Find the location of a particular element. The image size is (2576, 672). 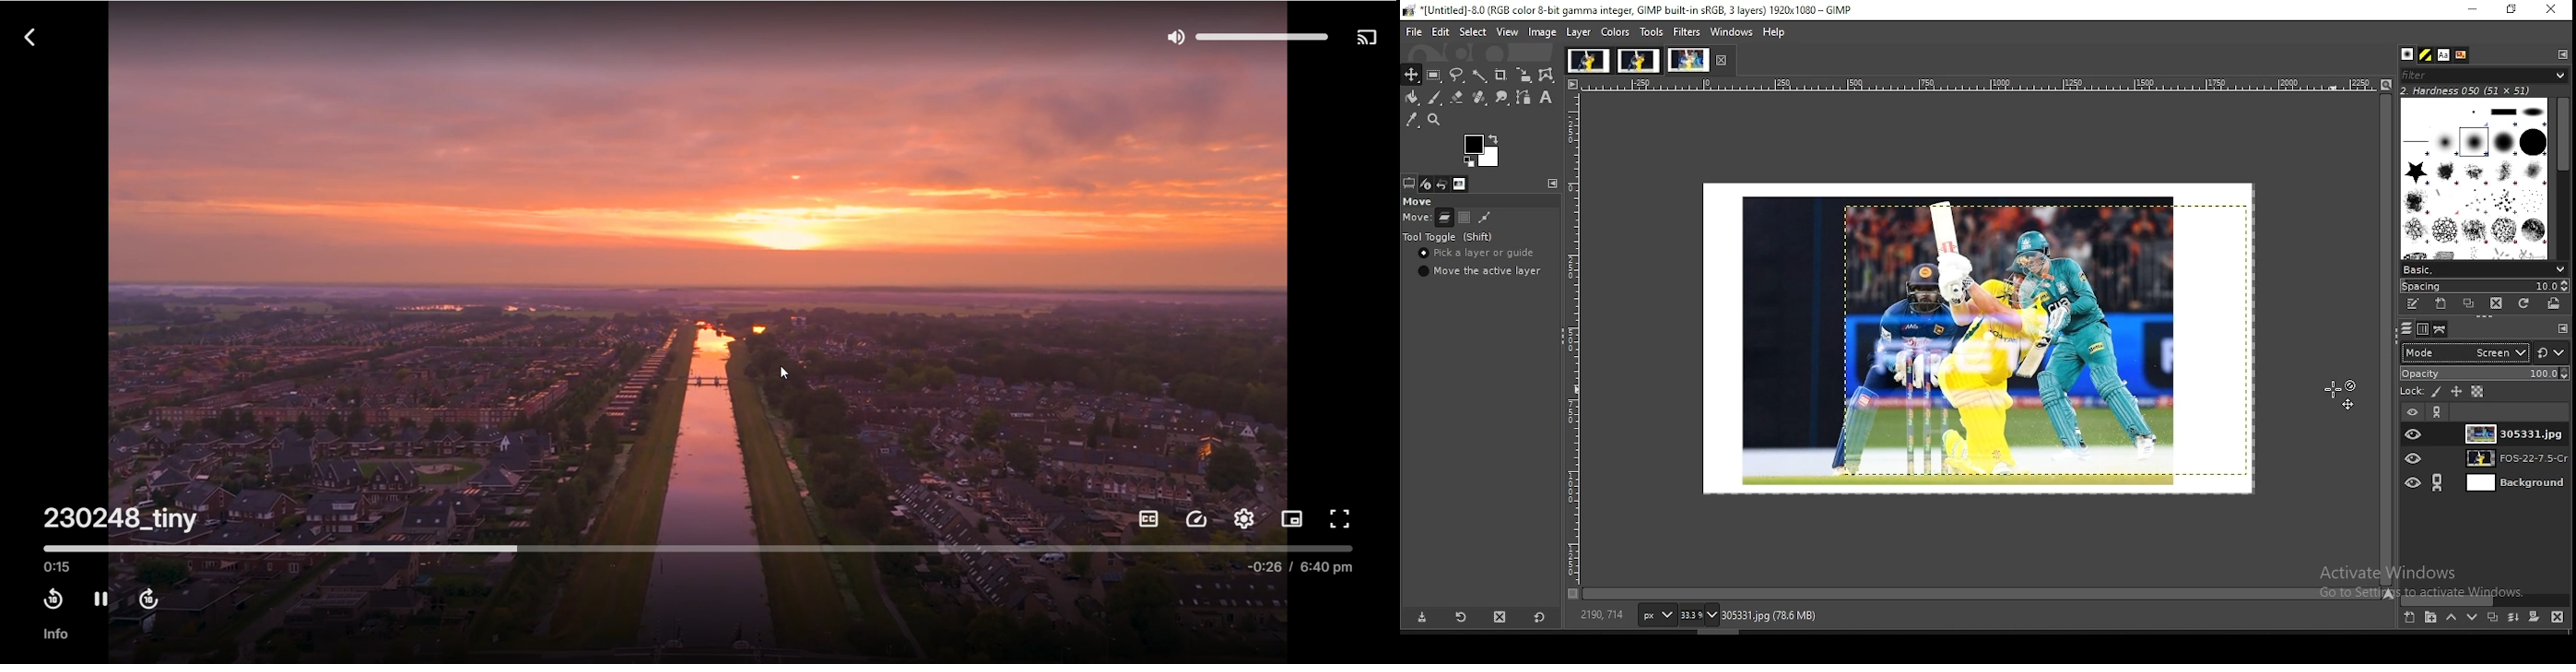

image is located at coordinates (1543, 32).